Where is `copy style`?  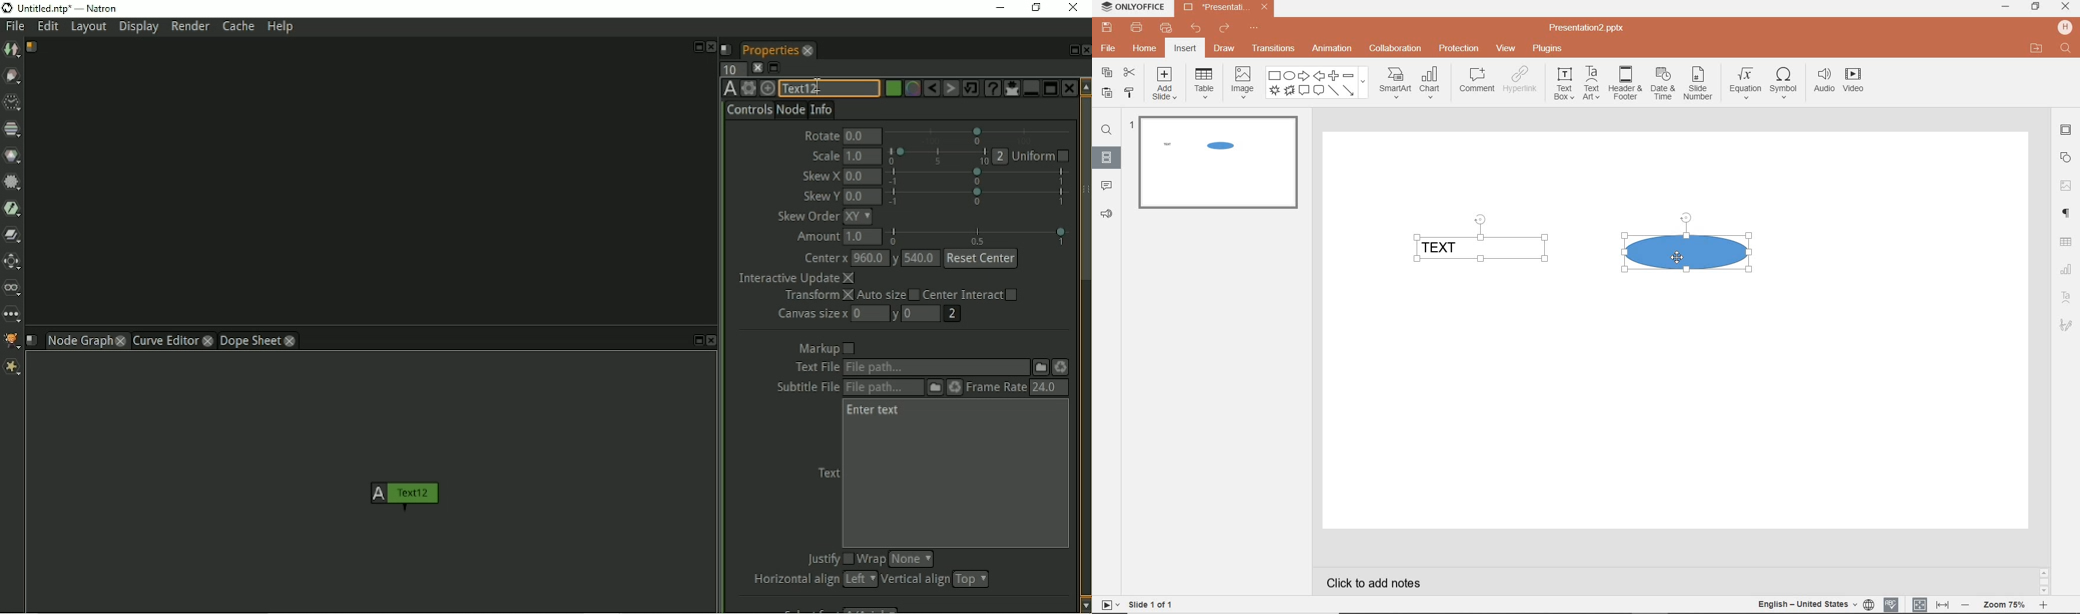
copy style is located at coordinates (1129, 92).